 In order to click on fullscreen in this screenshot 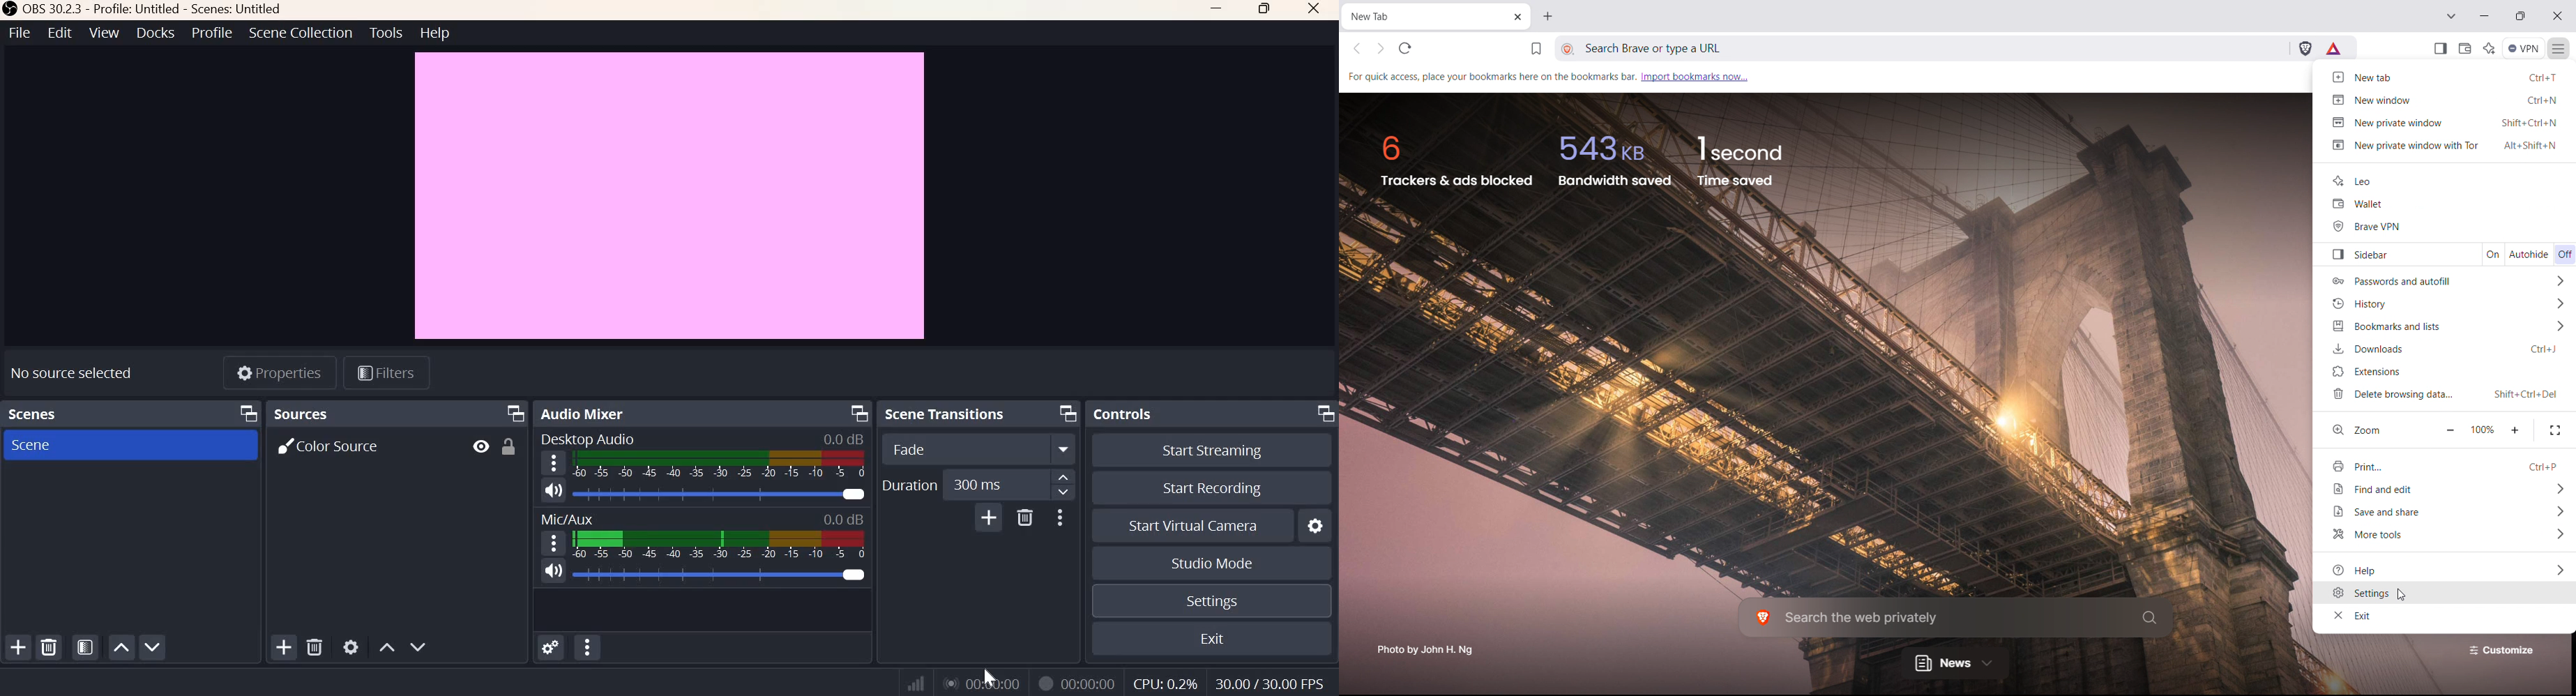, I will do `click(2555, 427)`.